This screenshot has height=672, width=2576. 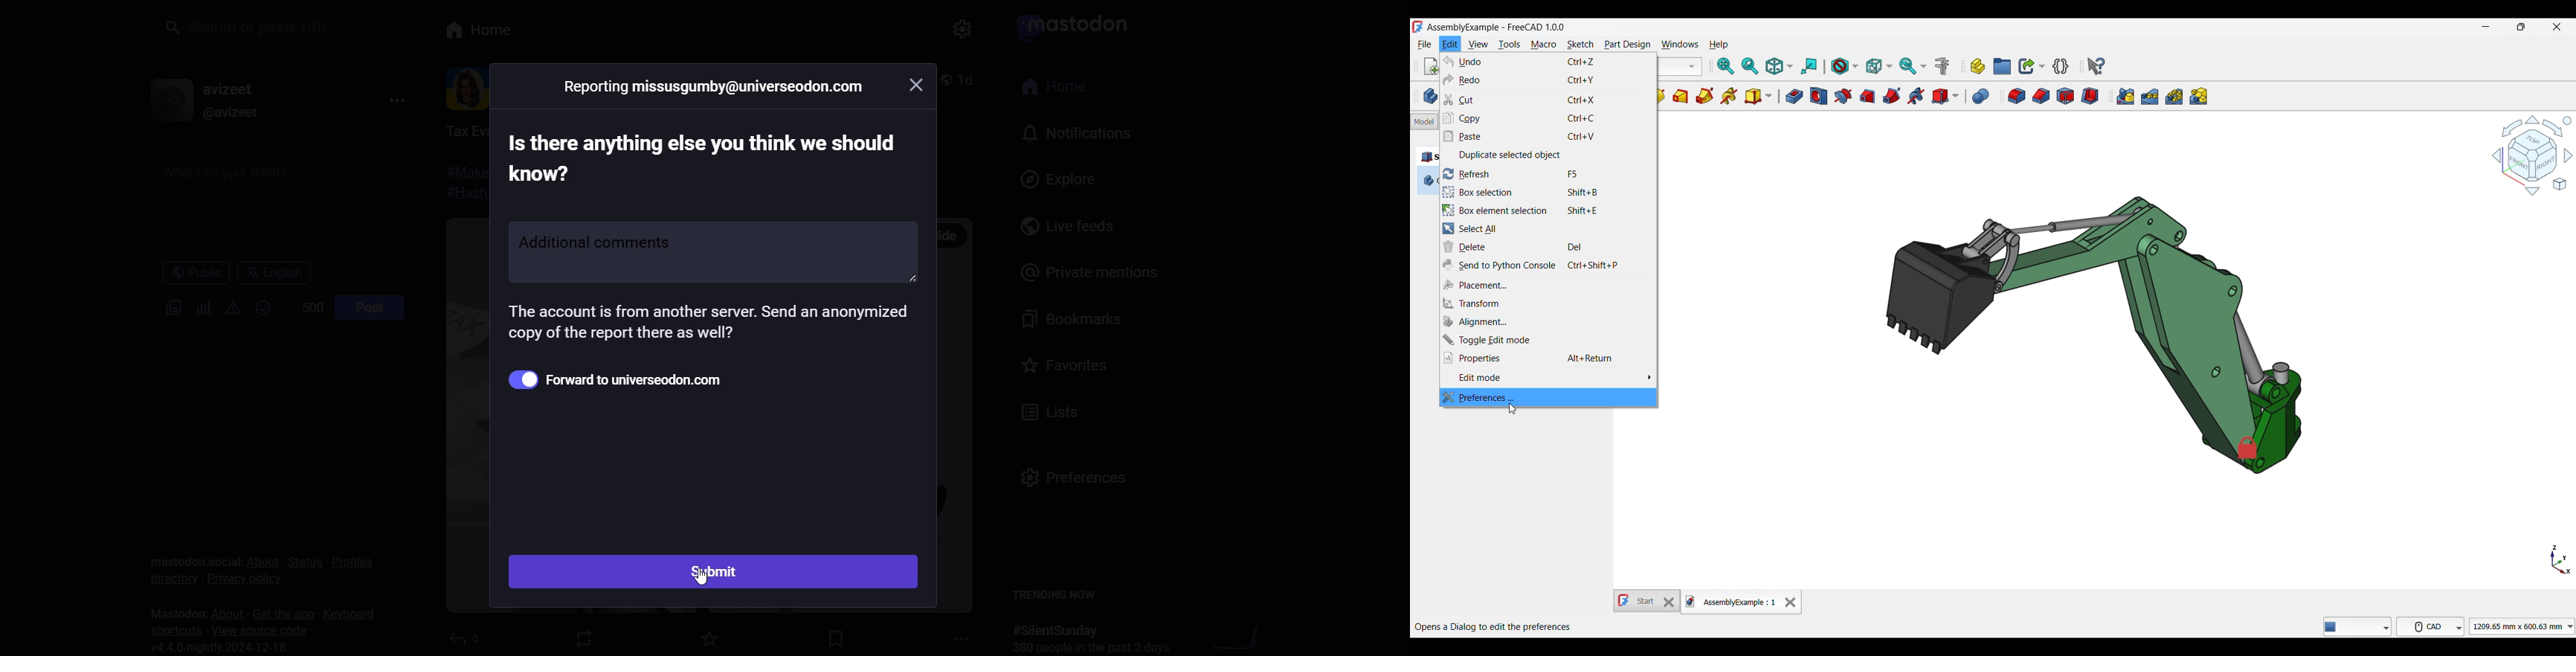 I want to click on What's this, so click(x=2096, y=66).